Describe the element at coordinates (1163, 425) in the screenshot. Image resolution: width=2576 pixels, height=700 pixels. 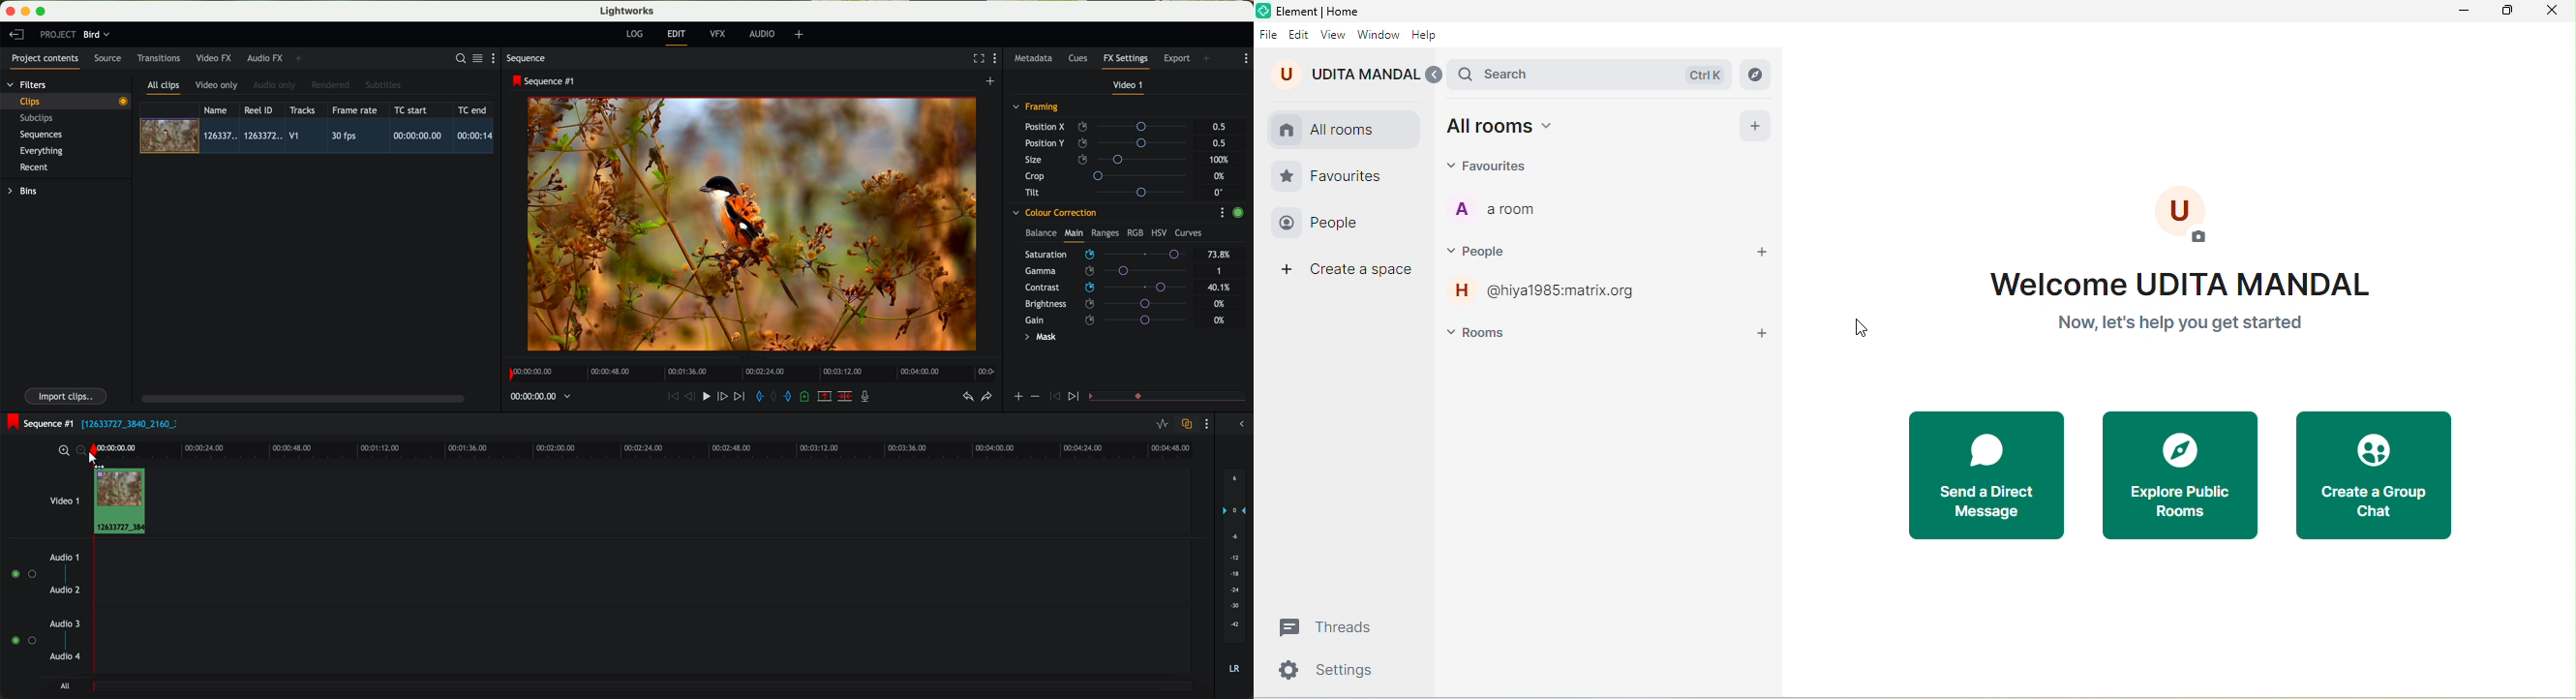
I see `toggle audio levels editing` at that location.